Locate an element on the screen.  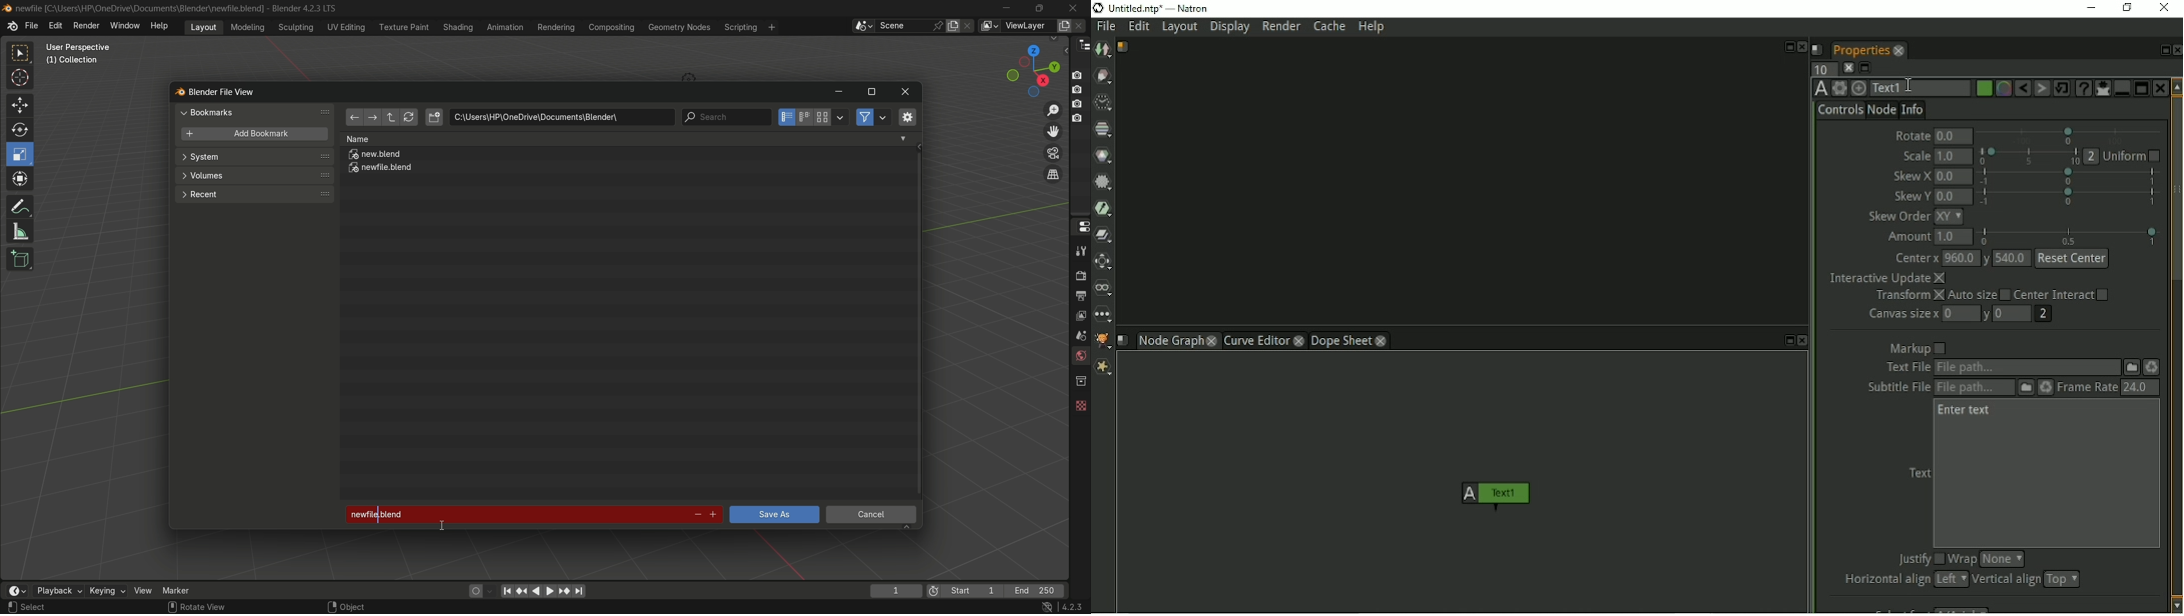
save as is located at coordinates (774, 515).